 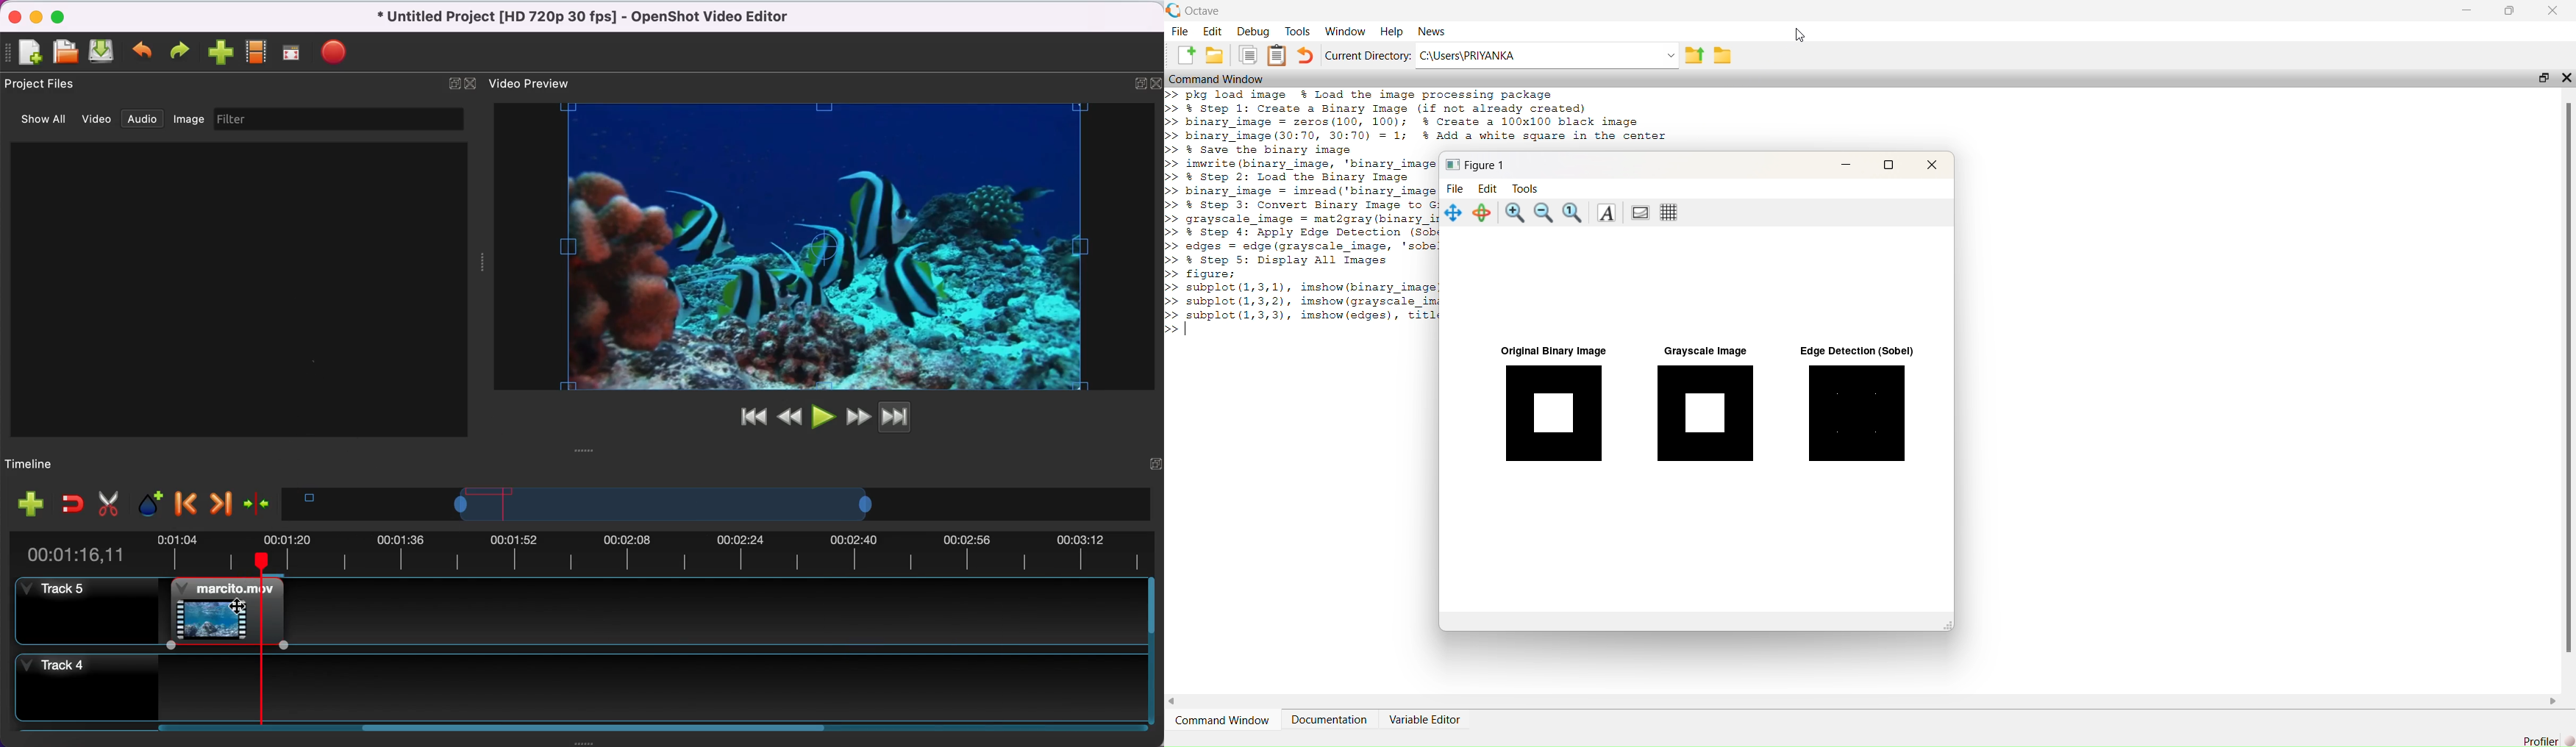 I want to click on image, so click(x=189, y=118).